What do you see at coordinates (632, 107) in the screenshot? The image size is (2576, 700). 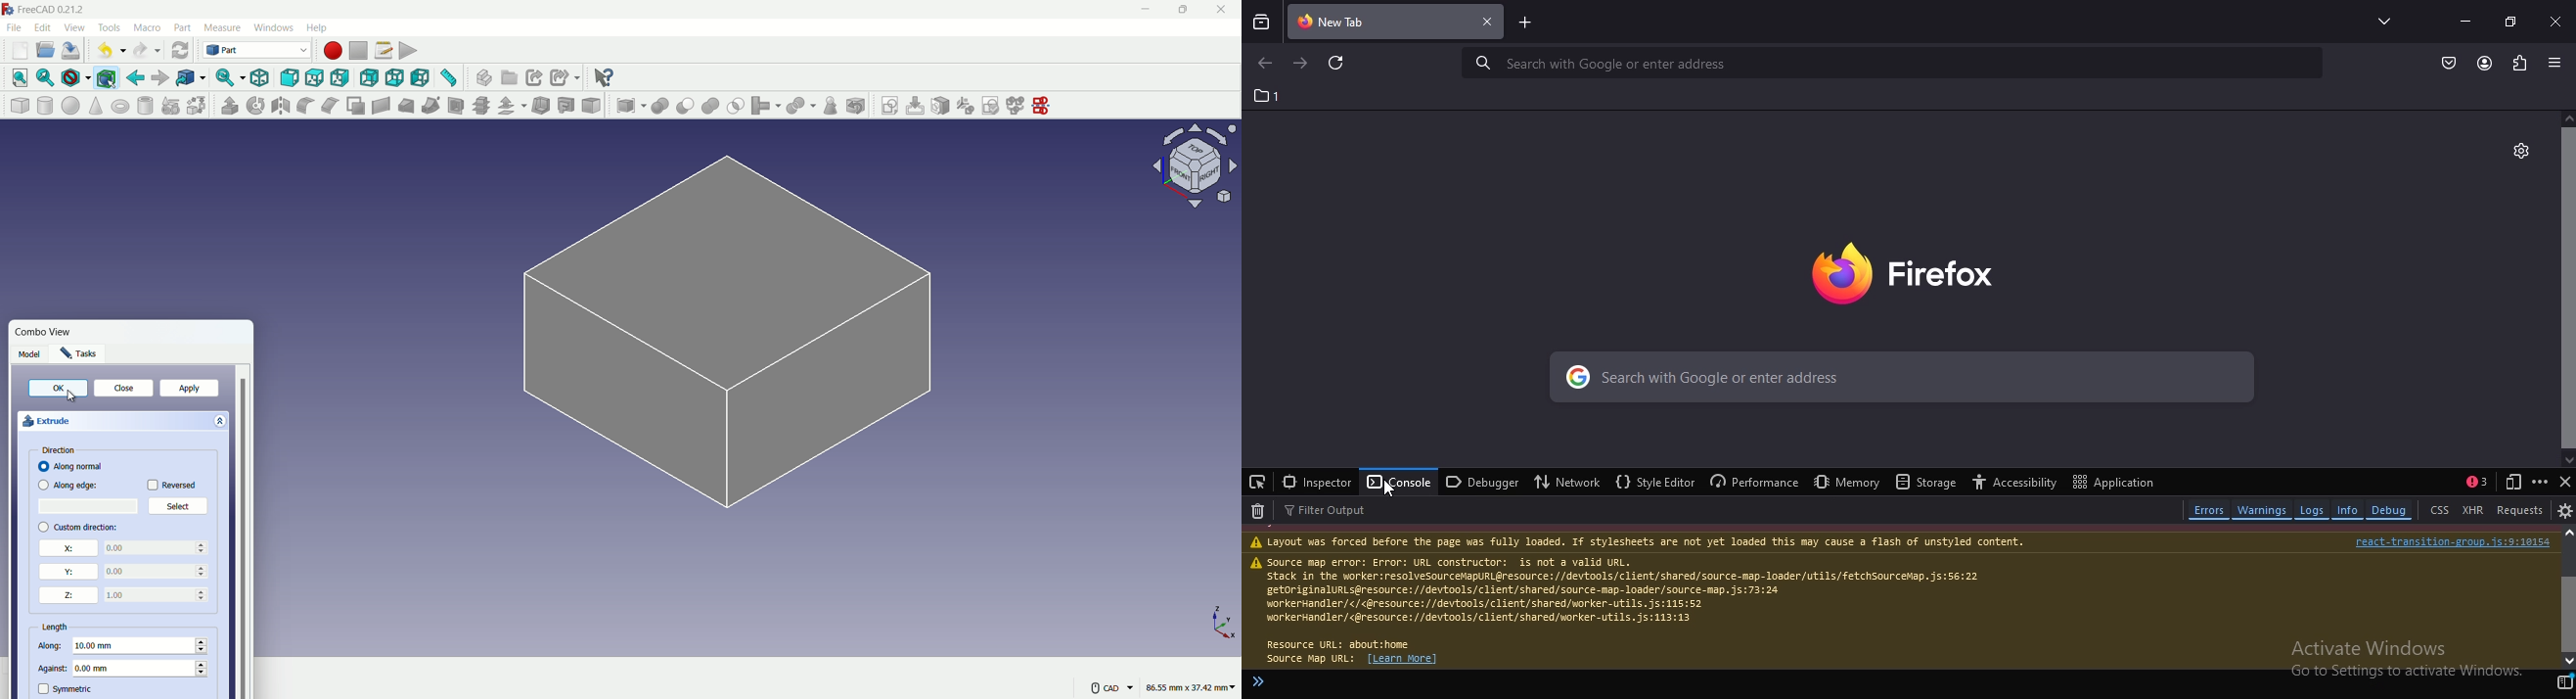 I see `compound tool` at bounding box center [632, 107].